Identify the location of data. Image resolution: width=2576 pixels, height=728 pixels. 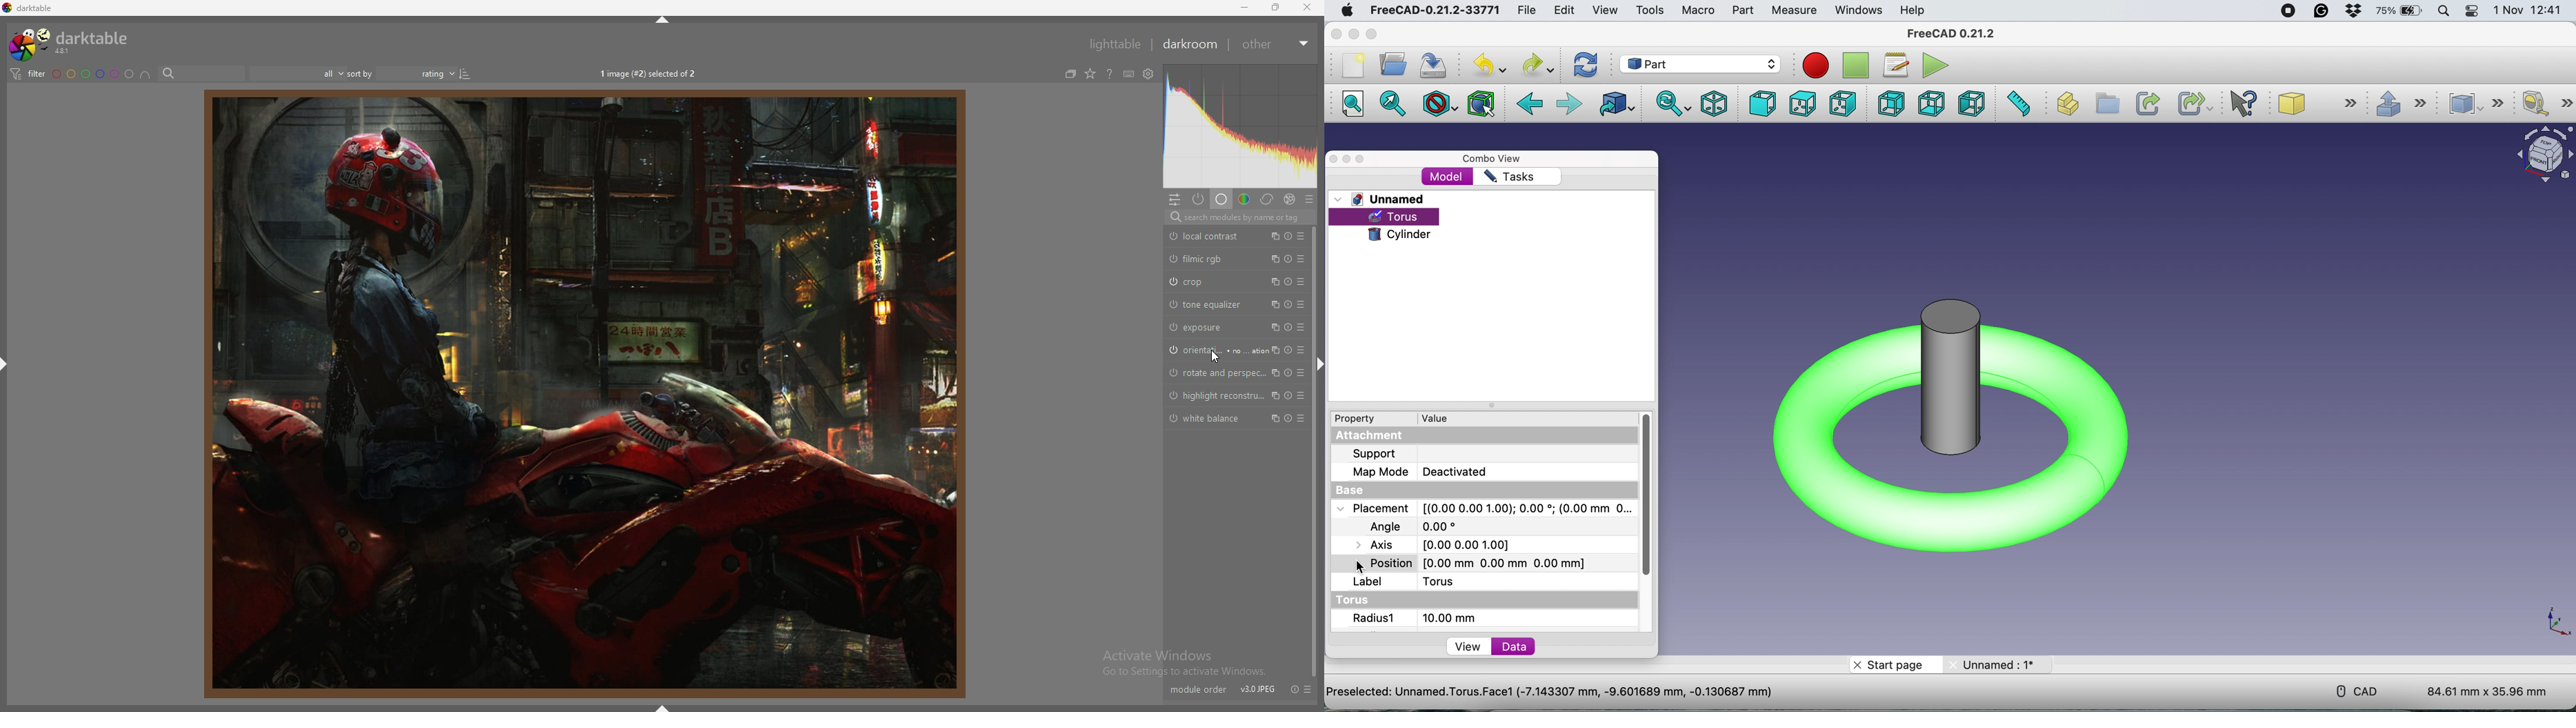
(1517, 647).